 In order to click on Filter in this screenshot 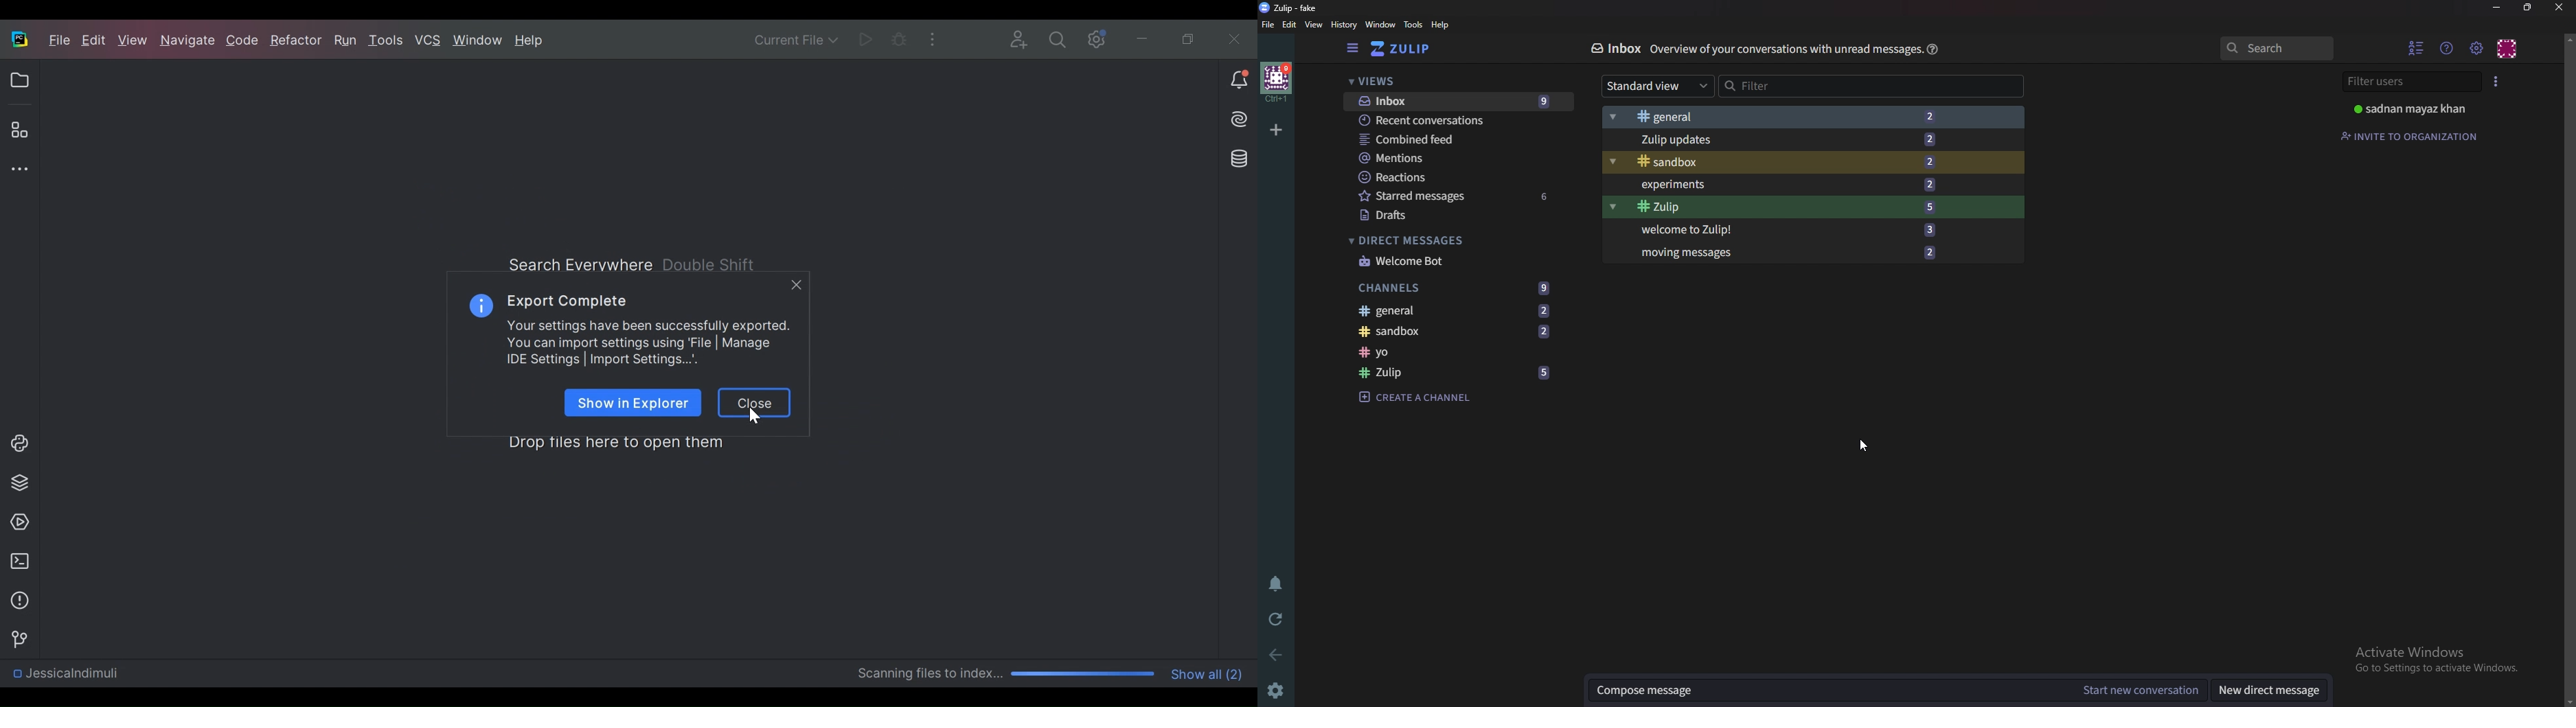, I will do `click(1865, 86)`.